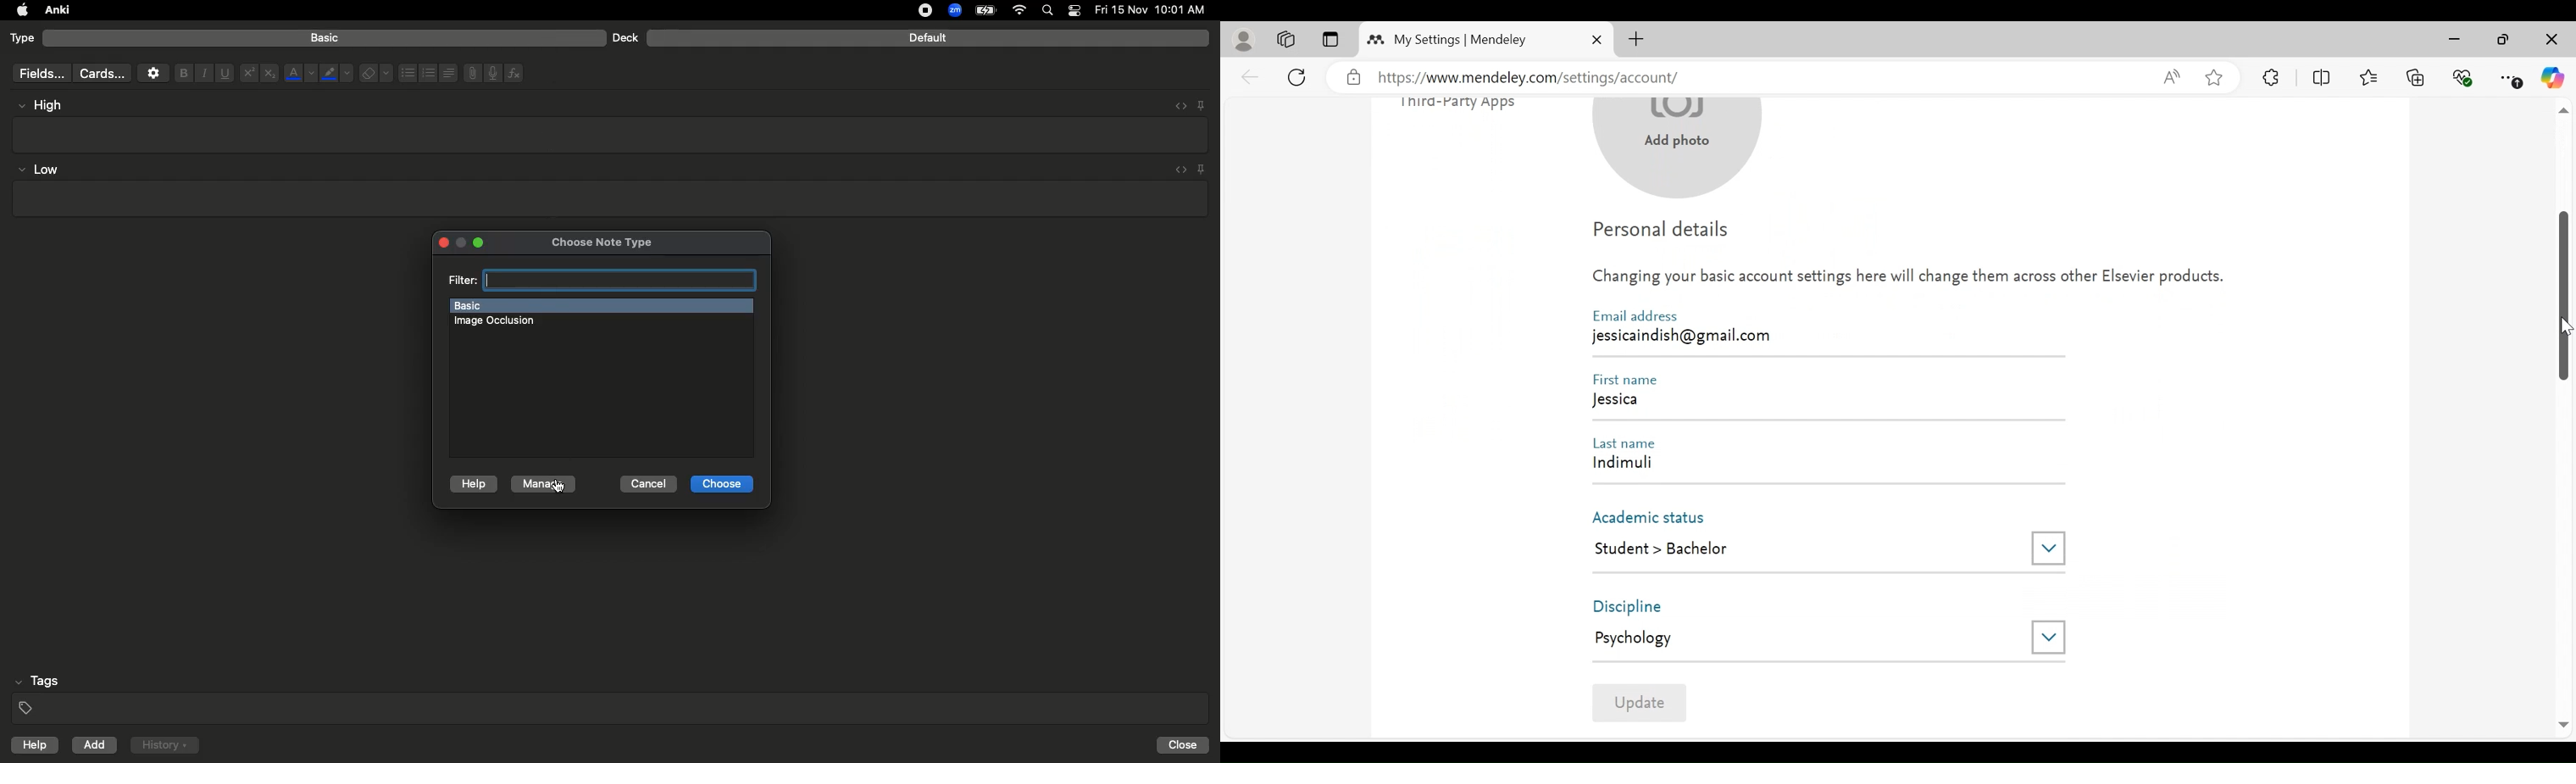  I want to click on Reload, so click(1299, 76).